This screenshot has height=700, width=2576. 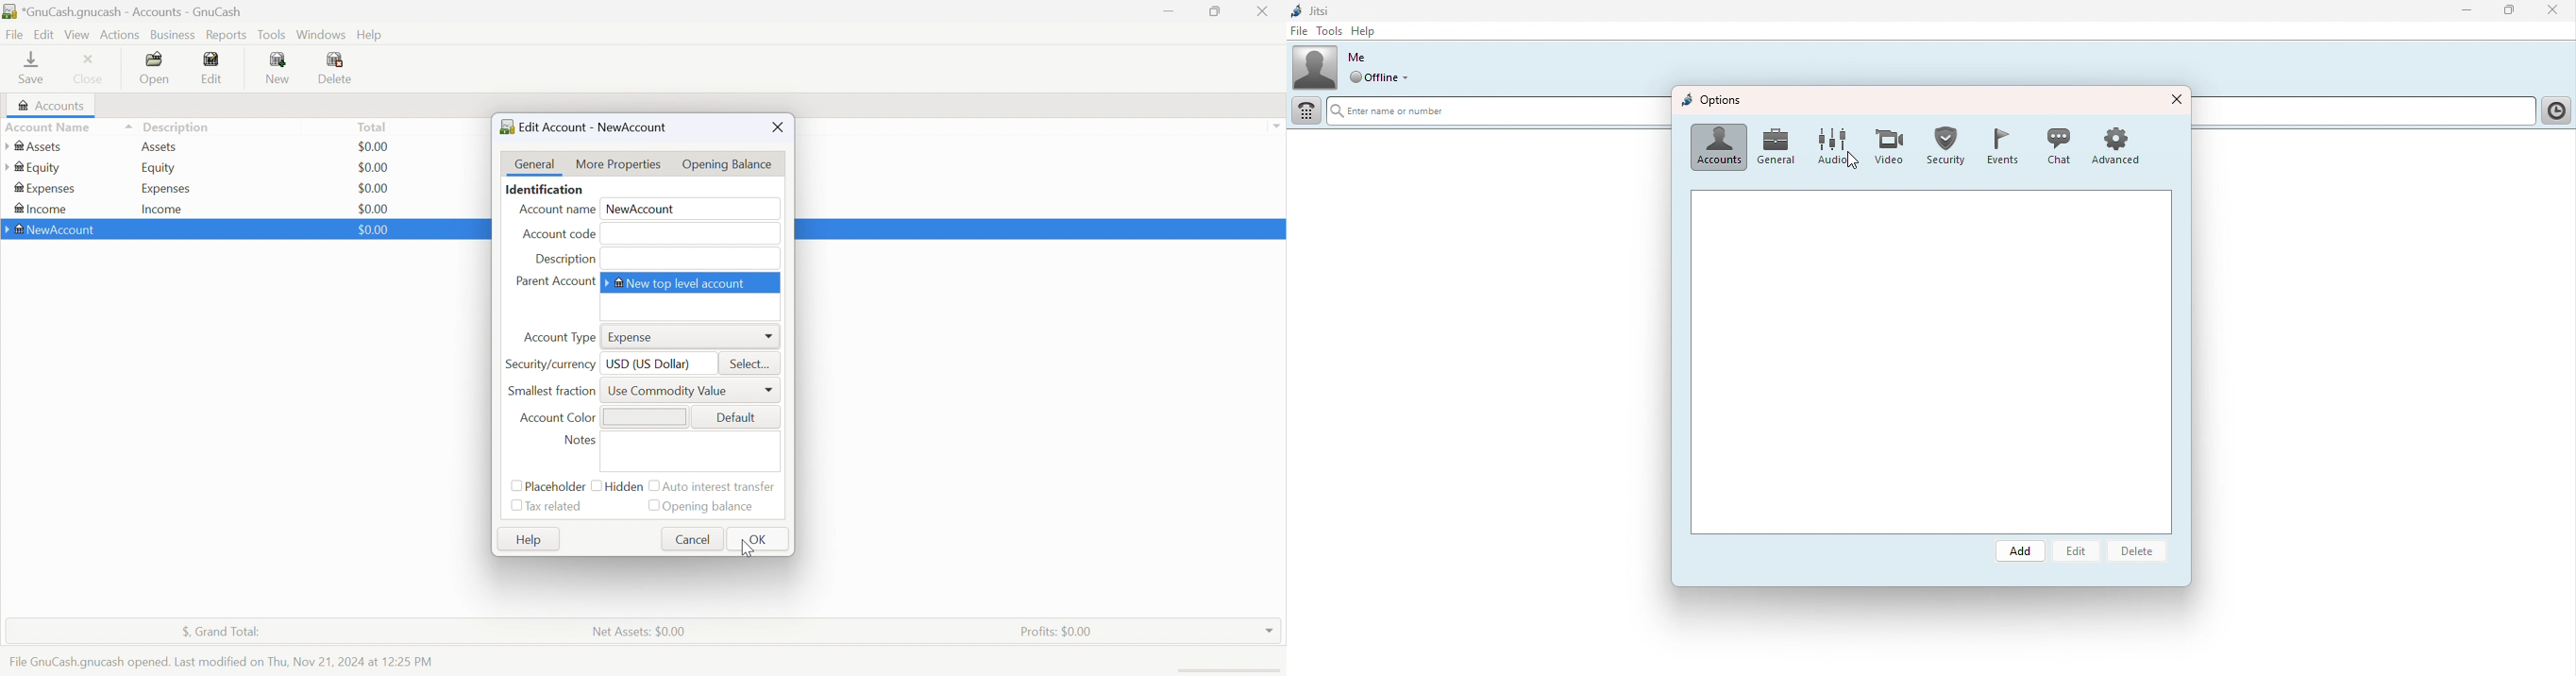 I want to click on Assets, so click(x=159, y=146).